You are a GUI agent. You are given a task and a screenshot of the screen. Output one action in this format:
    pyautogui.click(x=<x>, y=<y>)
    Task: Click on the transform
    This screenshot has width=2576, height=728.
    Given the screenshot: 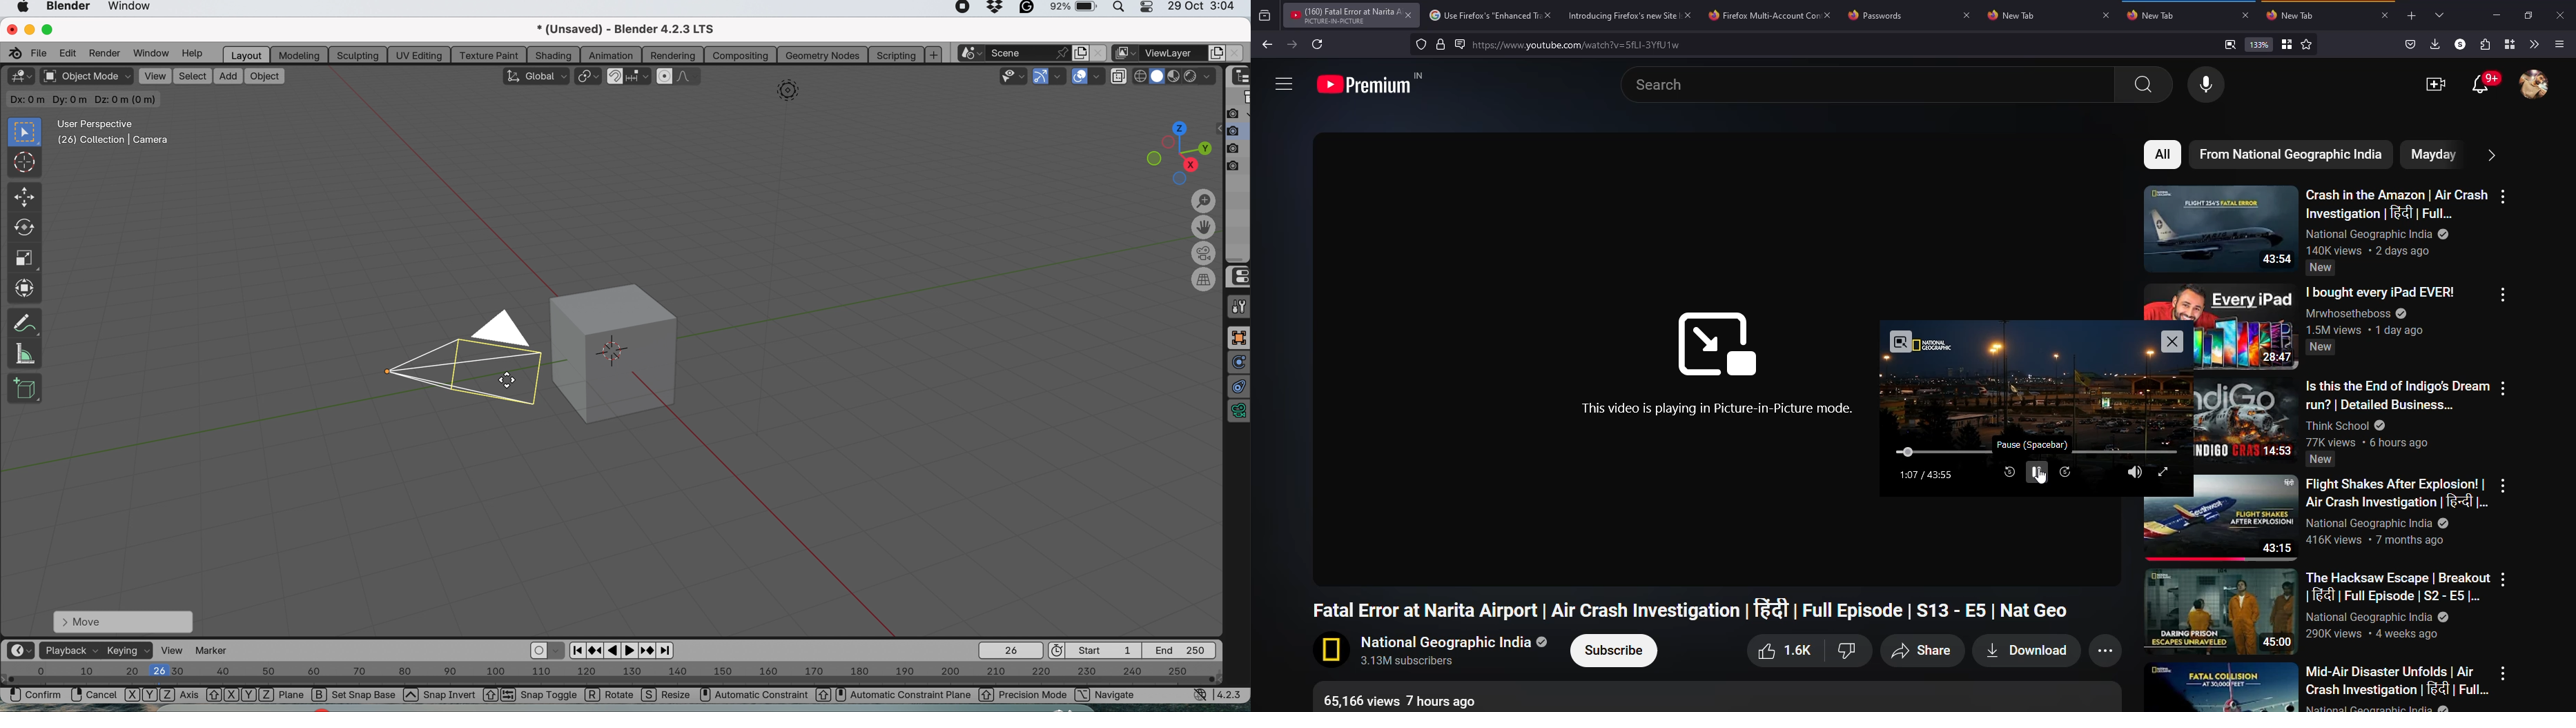 What is the action you would take?
    pyautogui.click(x=26, y=287)
    